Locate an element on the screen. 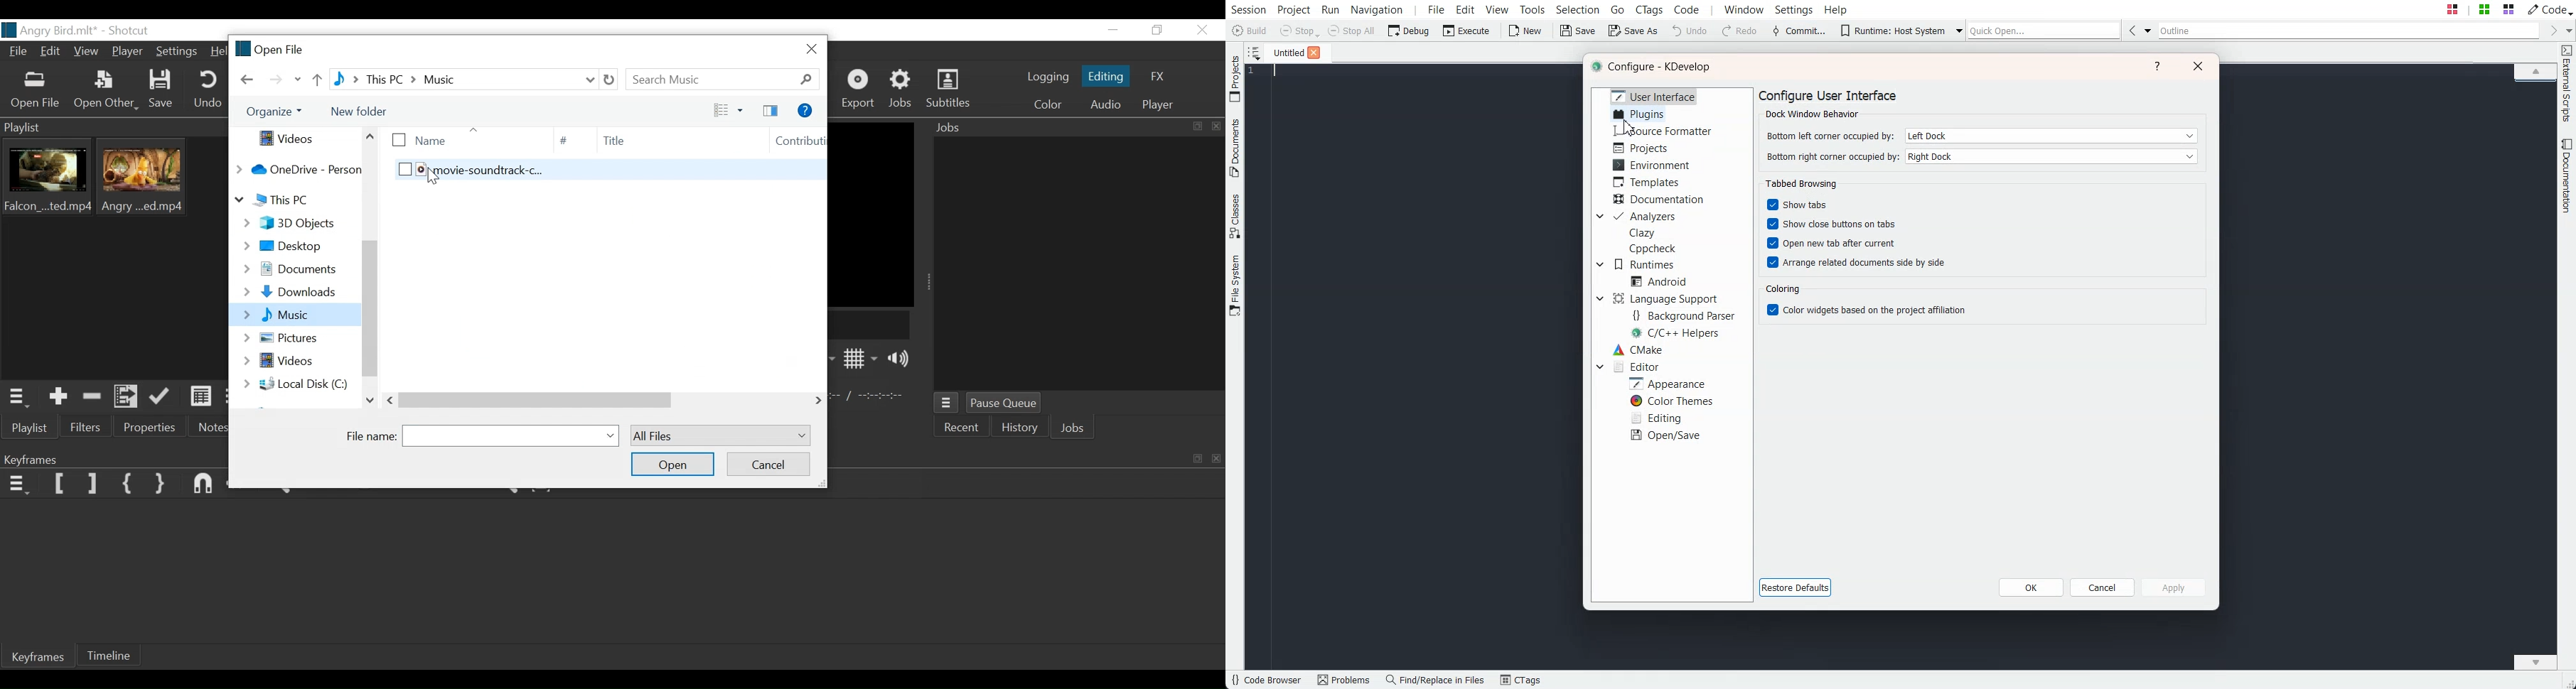  View as detail is located at coordinates (199, 399).